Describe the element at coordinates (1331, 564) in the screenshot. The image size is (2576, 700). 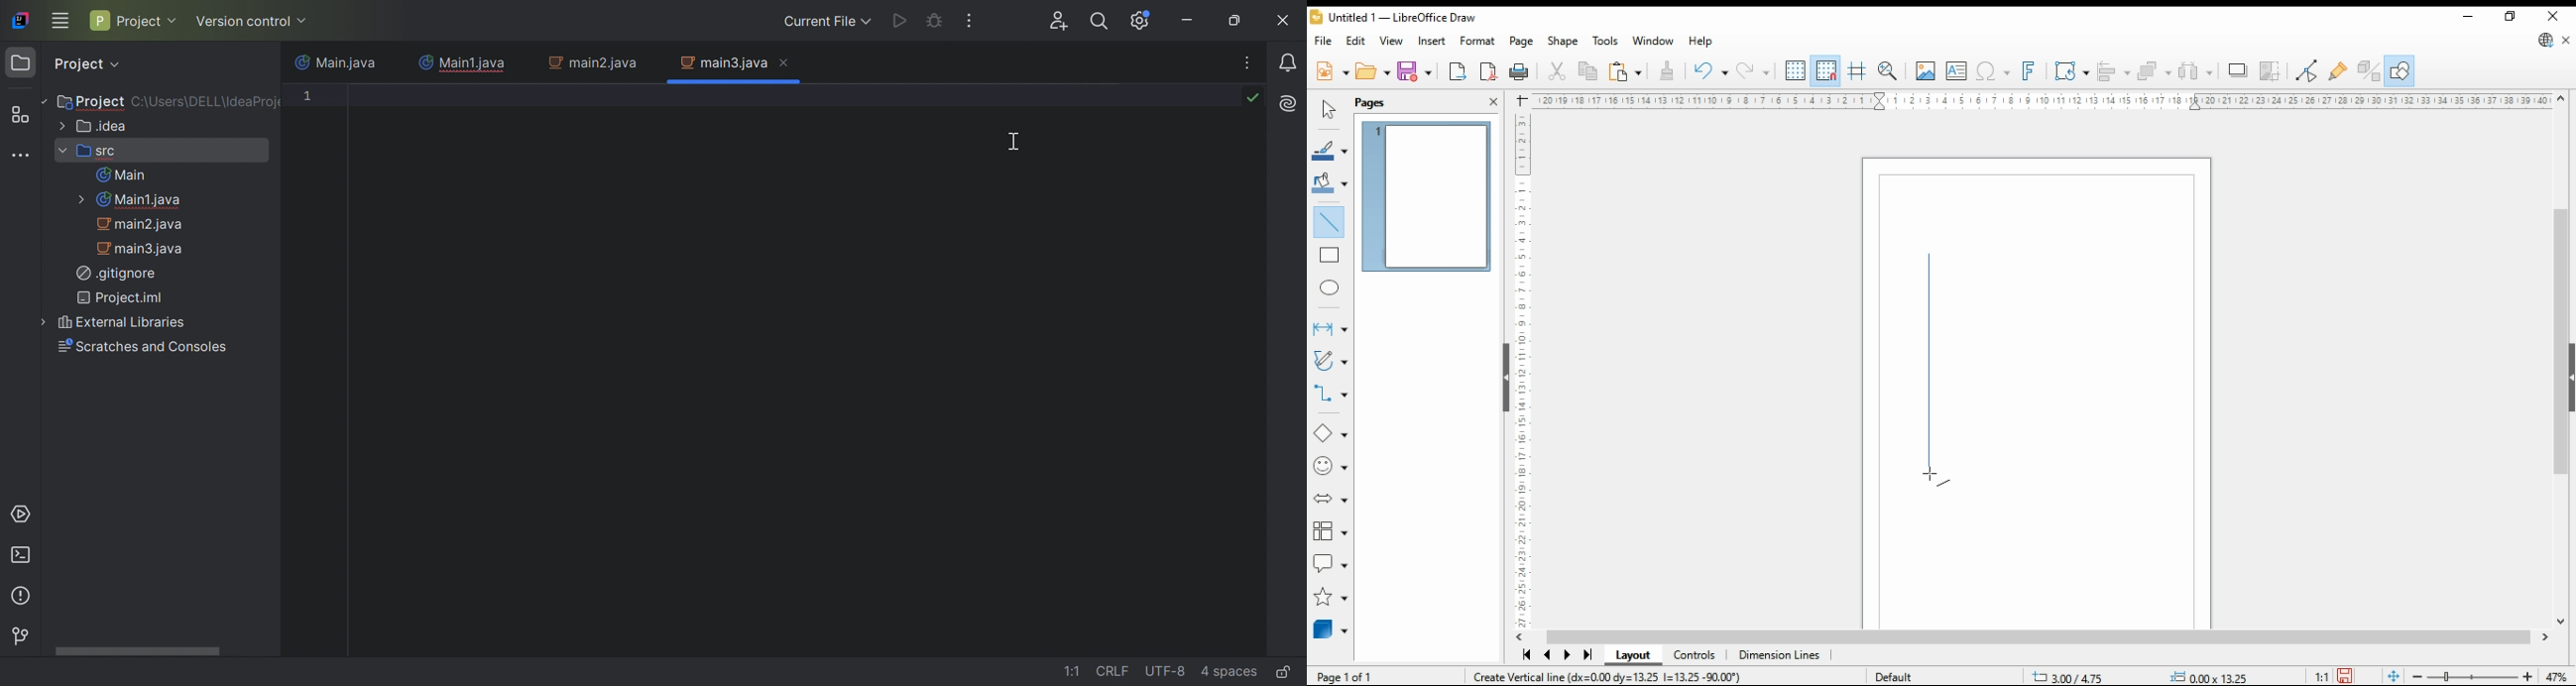
I see `callout shapes` at that location.